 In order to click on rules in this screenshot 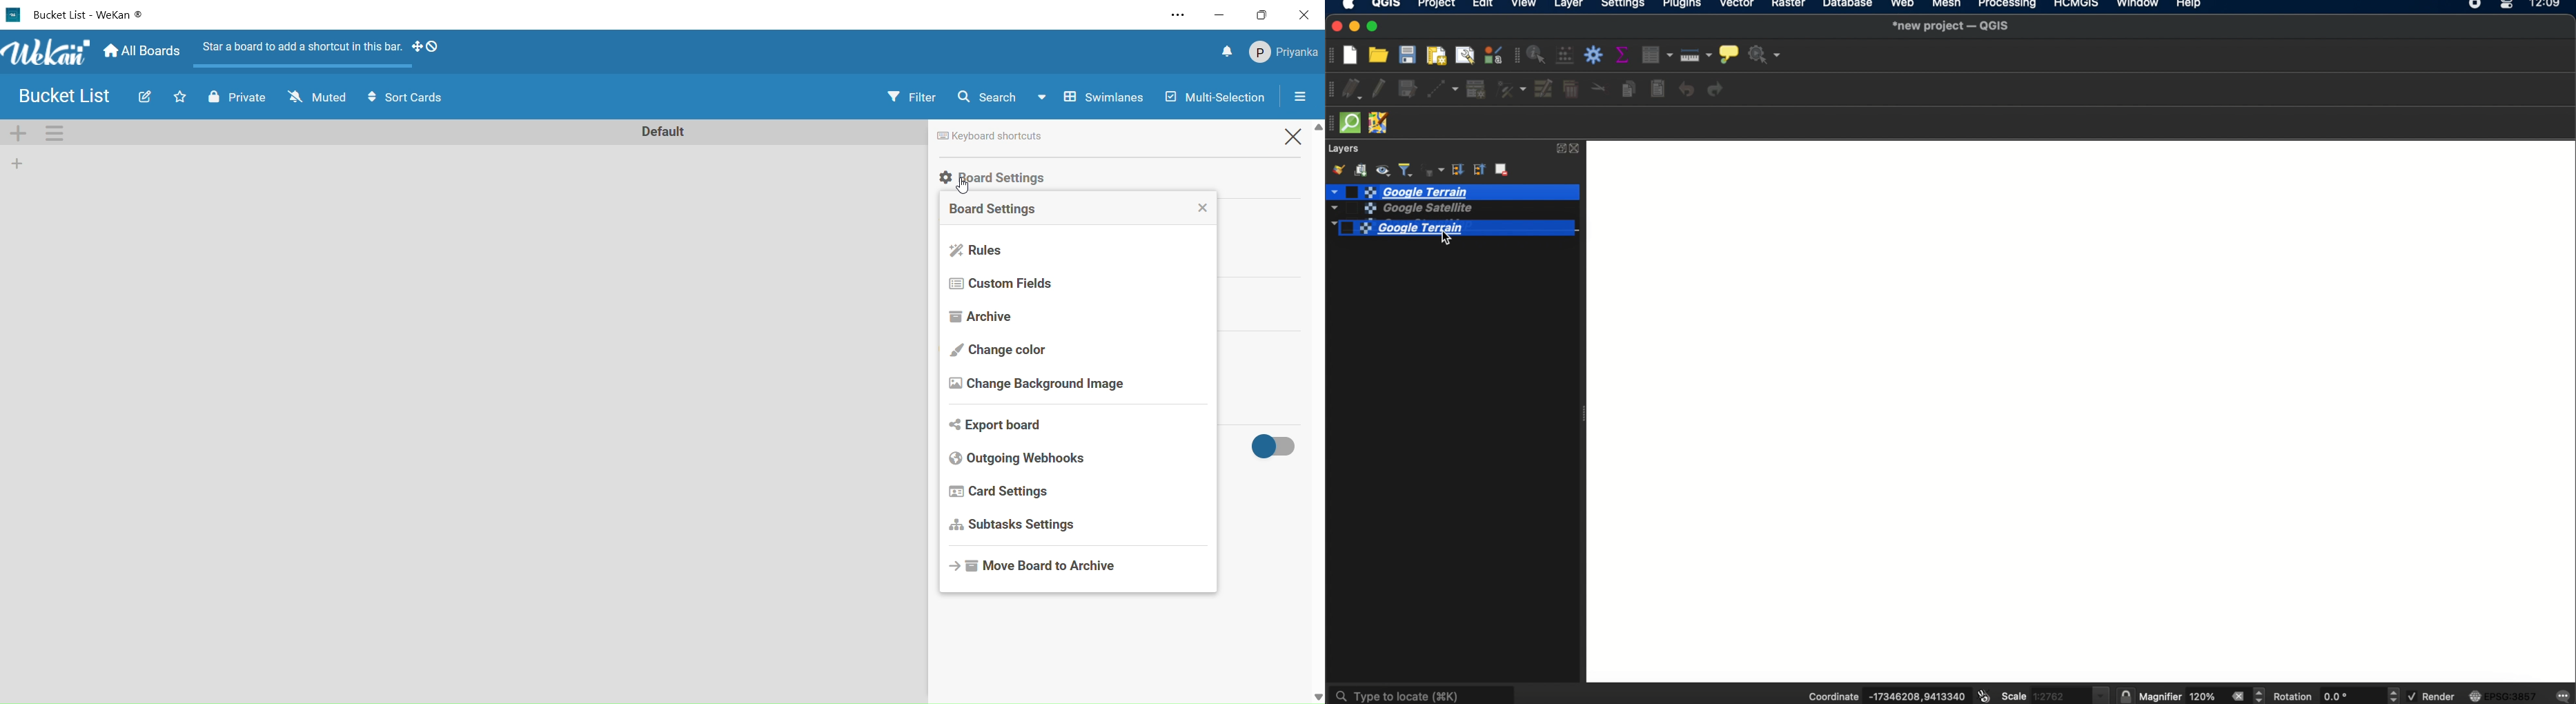, I will do `click(1076, 243)`.